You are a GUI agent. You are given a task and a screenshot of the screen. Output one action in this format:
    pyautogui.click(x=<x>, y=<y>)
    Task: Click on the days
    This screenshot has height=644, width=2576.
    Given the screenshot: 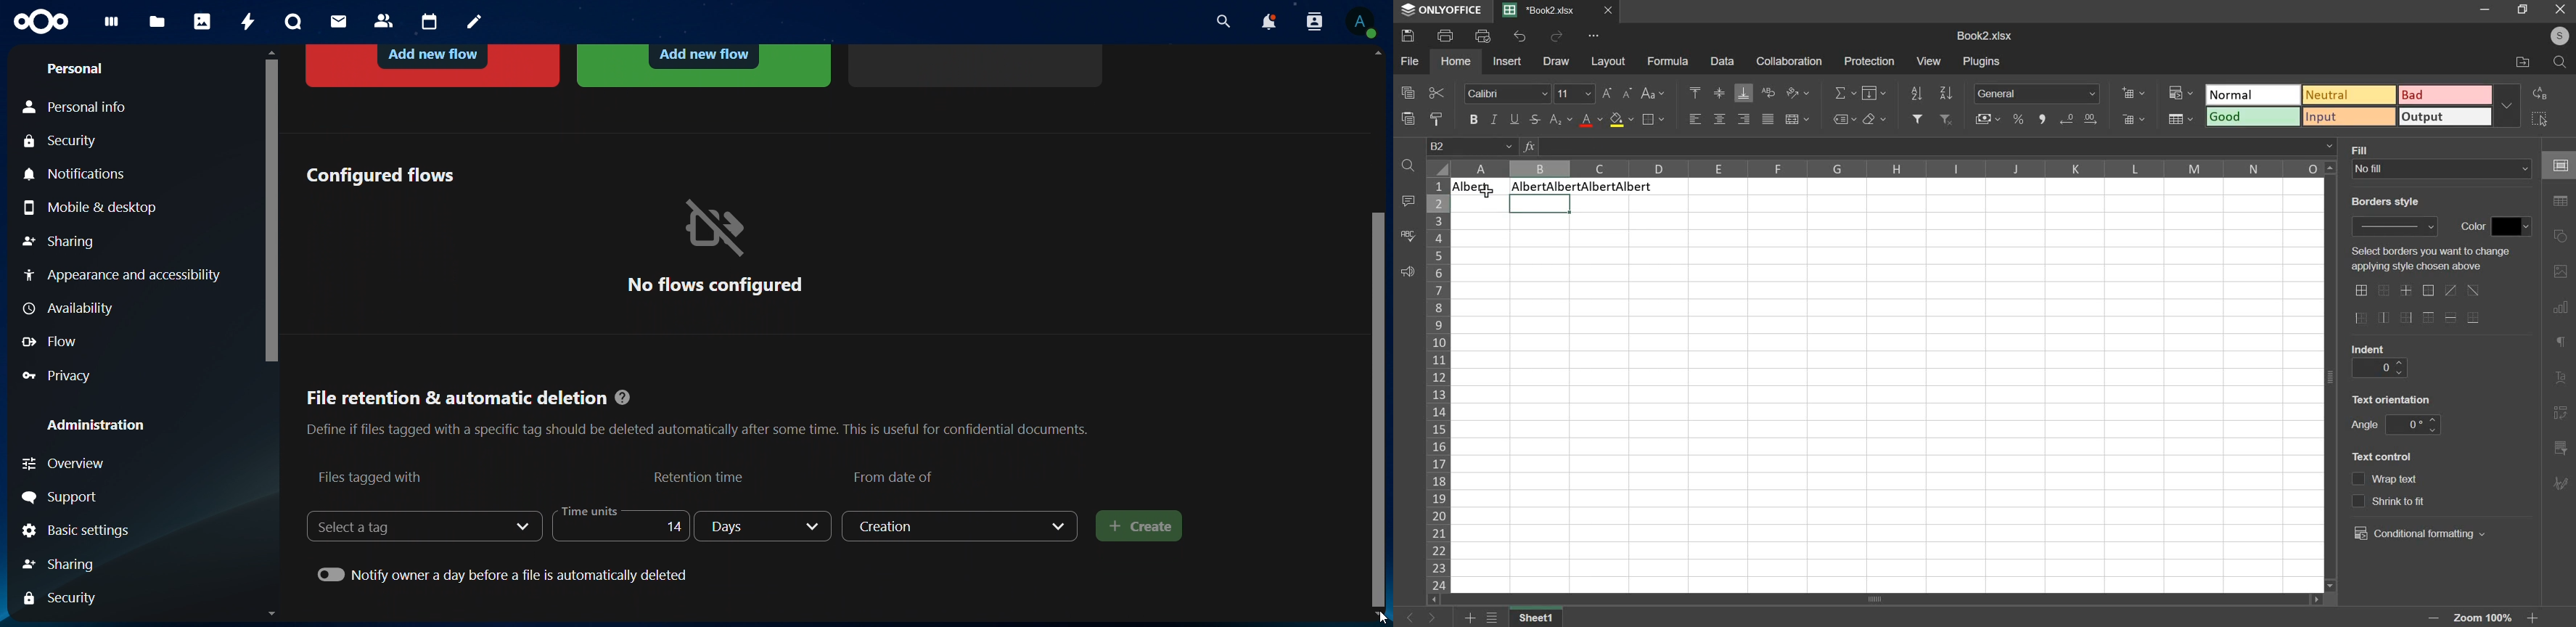 What is the action you would take?
    pyautogui.click(x=765, y=527)
    